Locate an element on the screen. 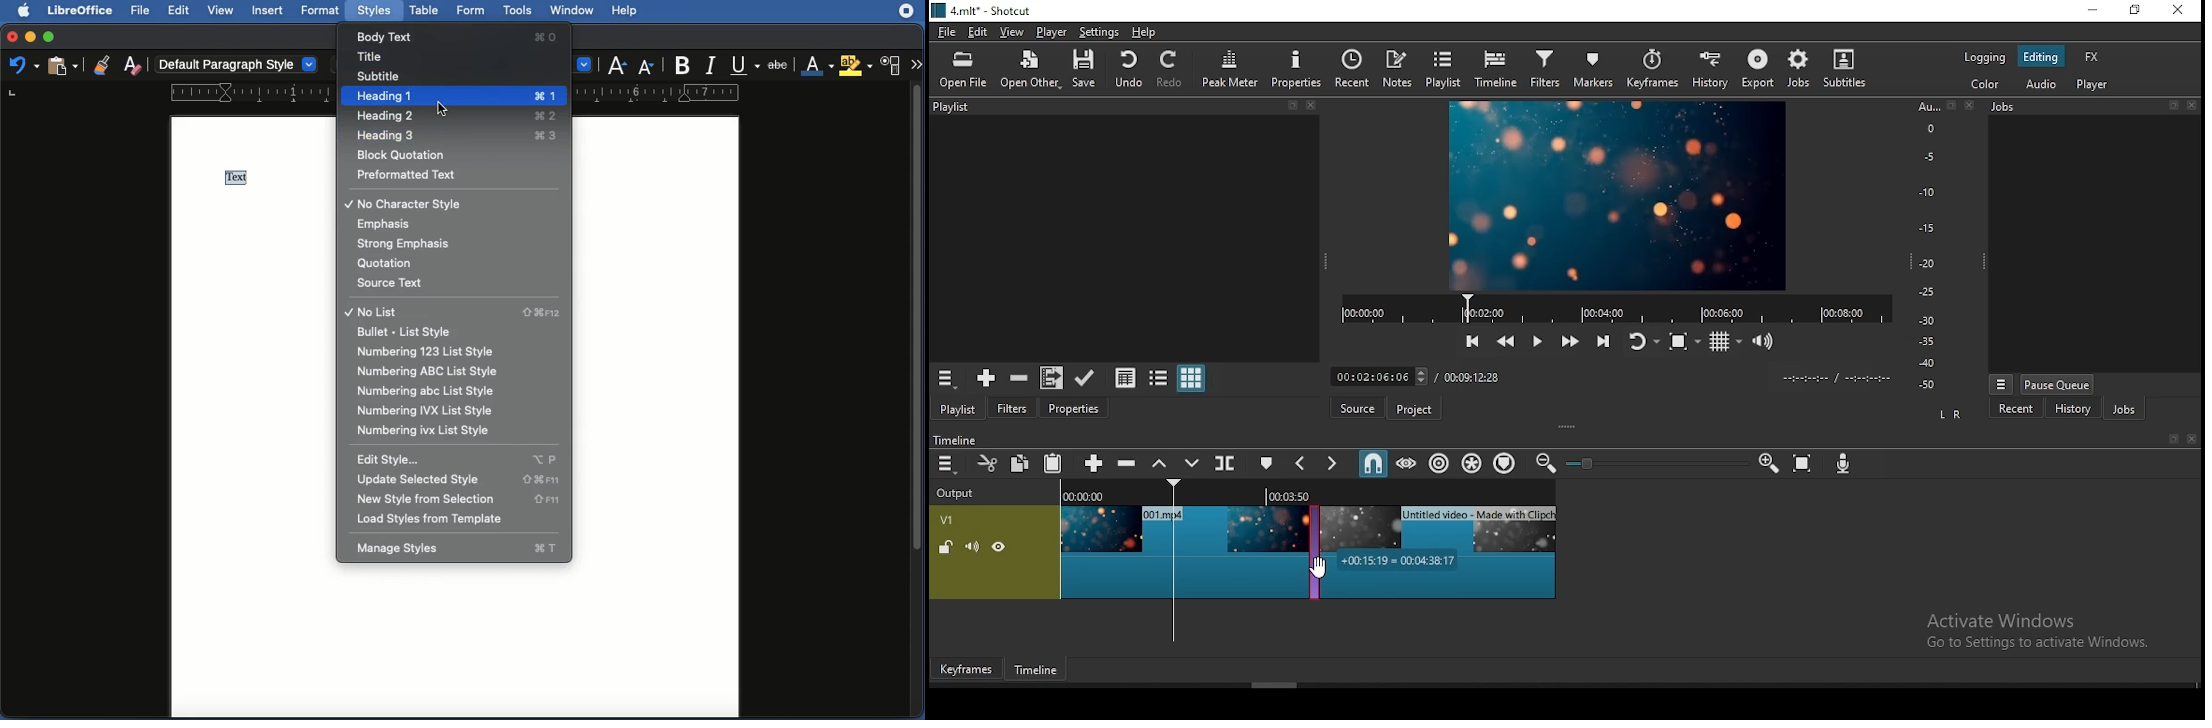 The width and height of the screenshot is (2212, 728). transitionJobs is located at coordinates (1310, 552).